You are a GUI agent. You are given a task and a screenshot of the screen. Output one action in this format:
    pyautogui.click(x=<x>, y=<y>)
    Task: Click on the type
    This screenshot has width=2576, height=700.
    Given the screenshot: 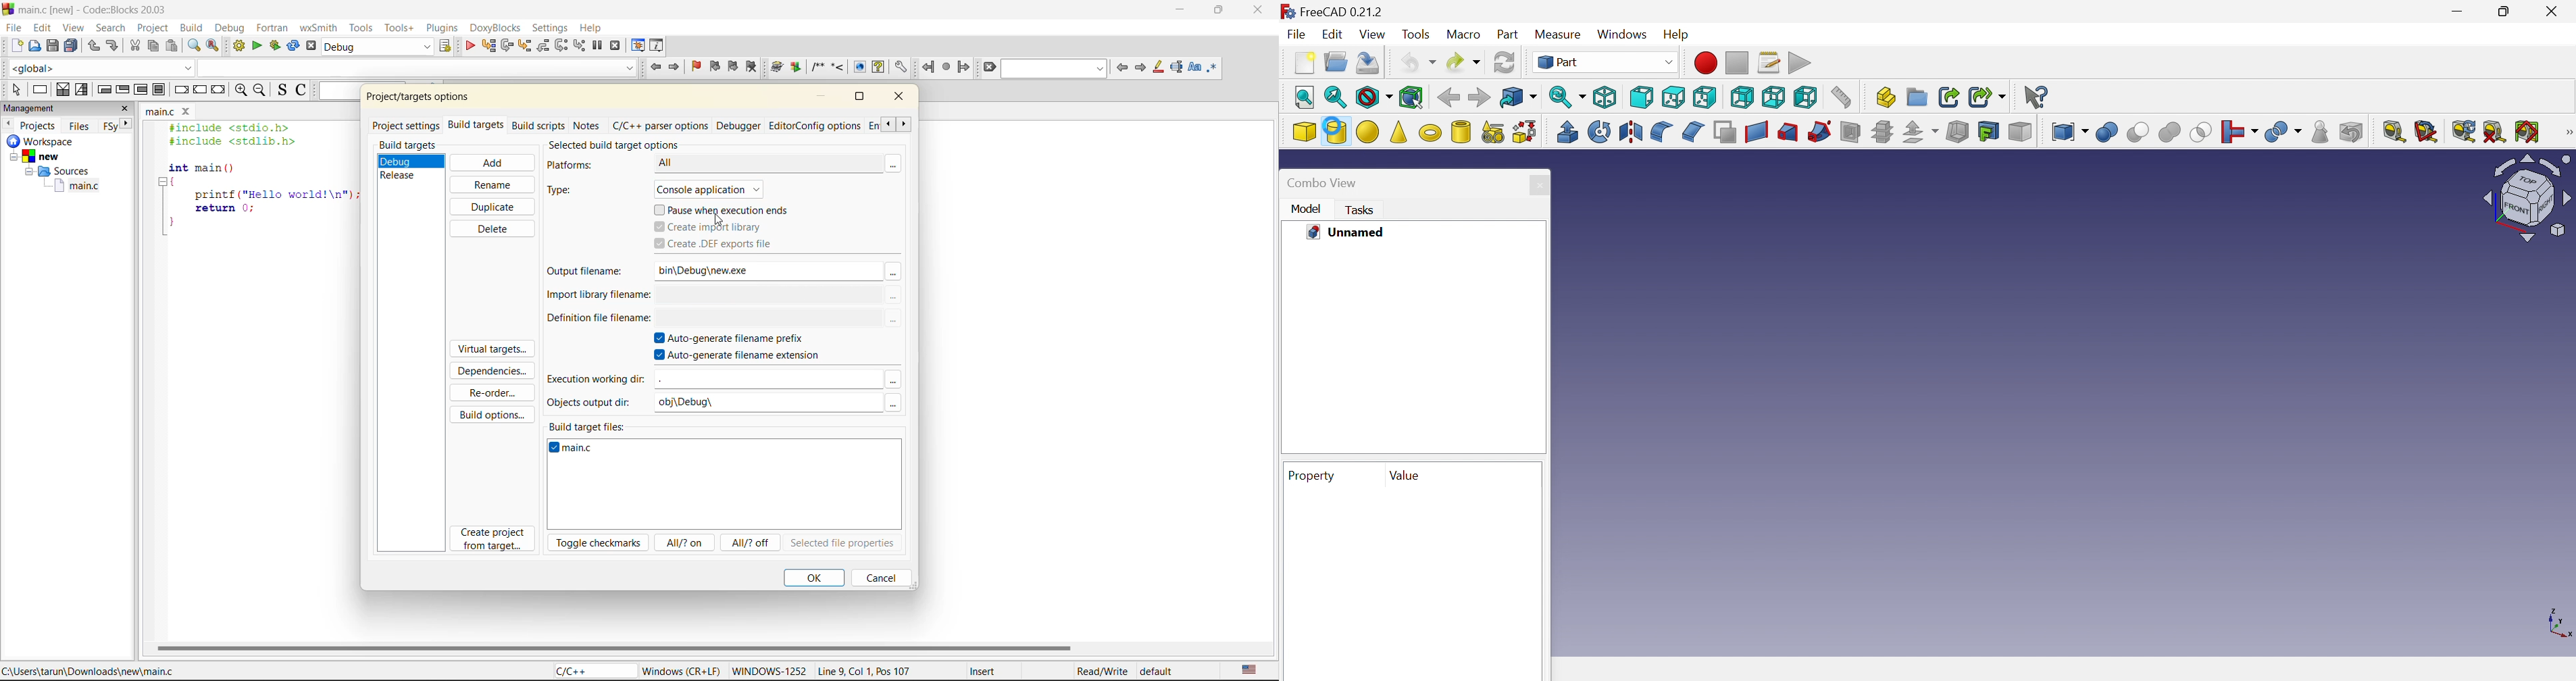 What is the action you would take?
    pyautogui.click(x=570, y=191)
    